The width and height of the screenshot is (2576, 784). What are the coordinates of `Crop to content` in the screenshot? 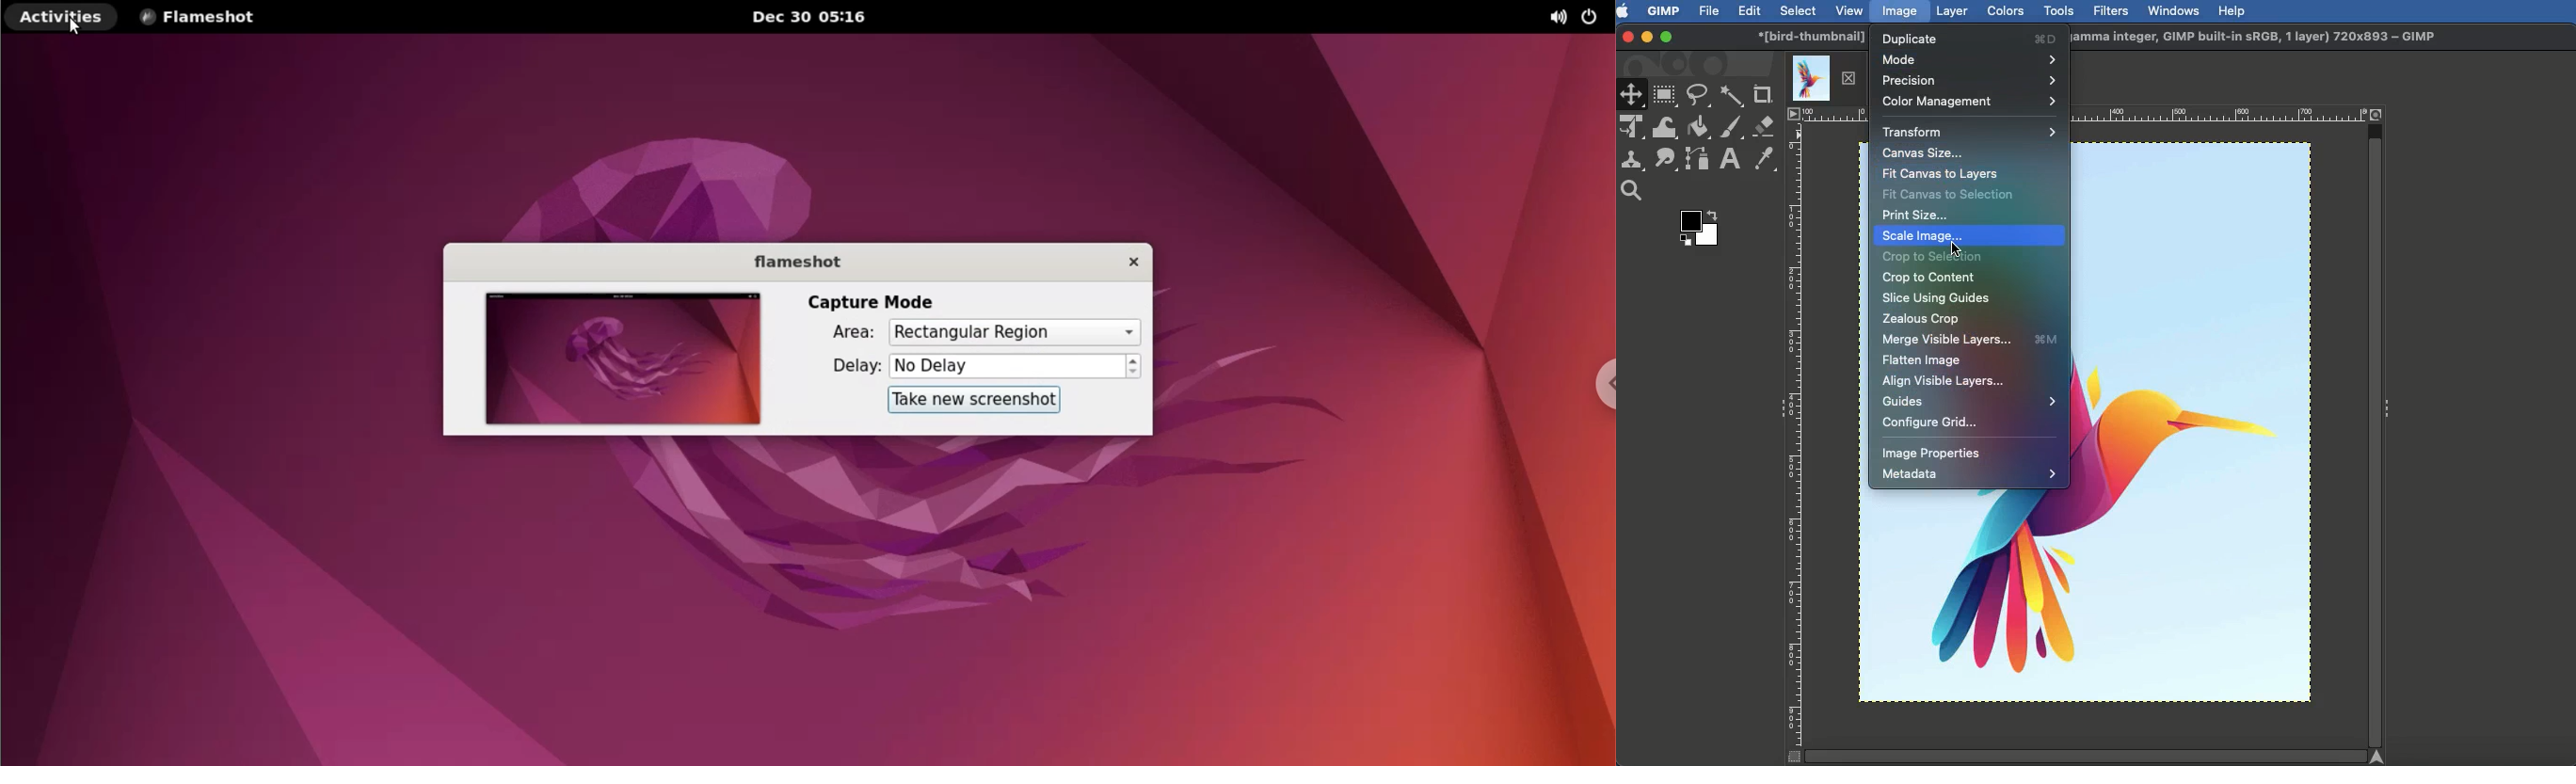 It's located at (1930, 278).